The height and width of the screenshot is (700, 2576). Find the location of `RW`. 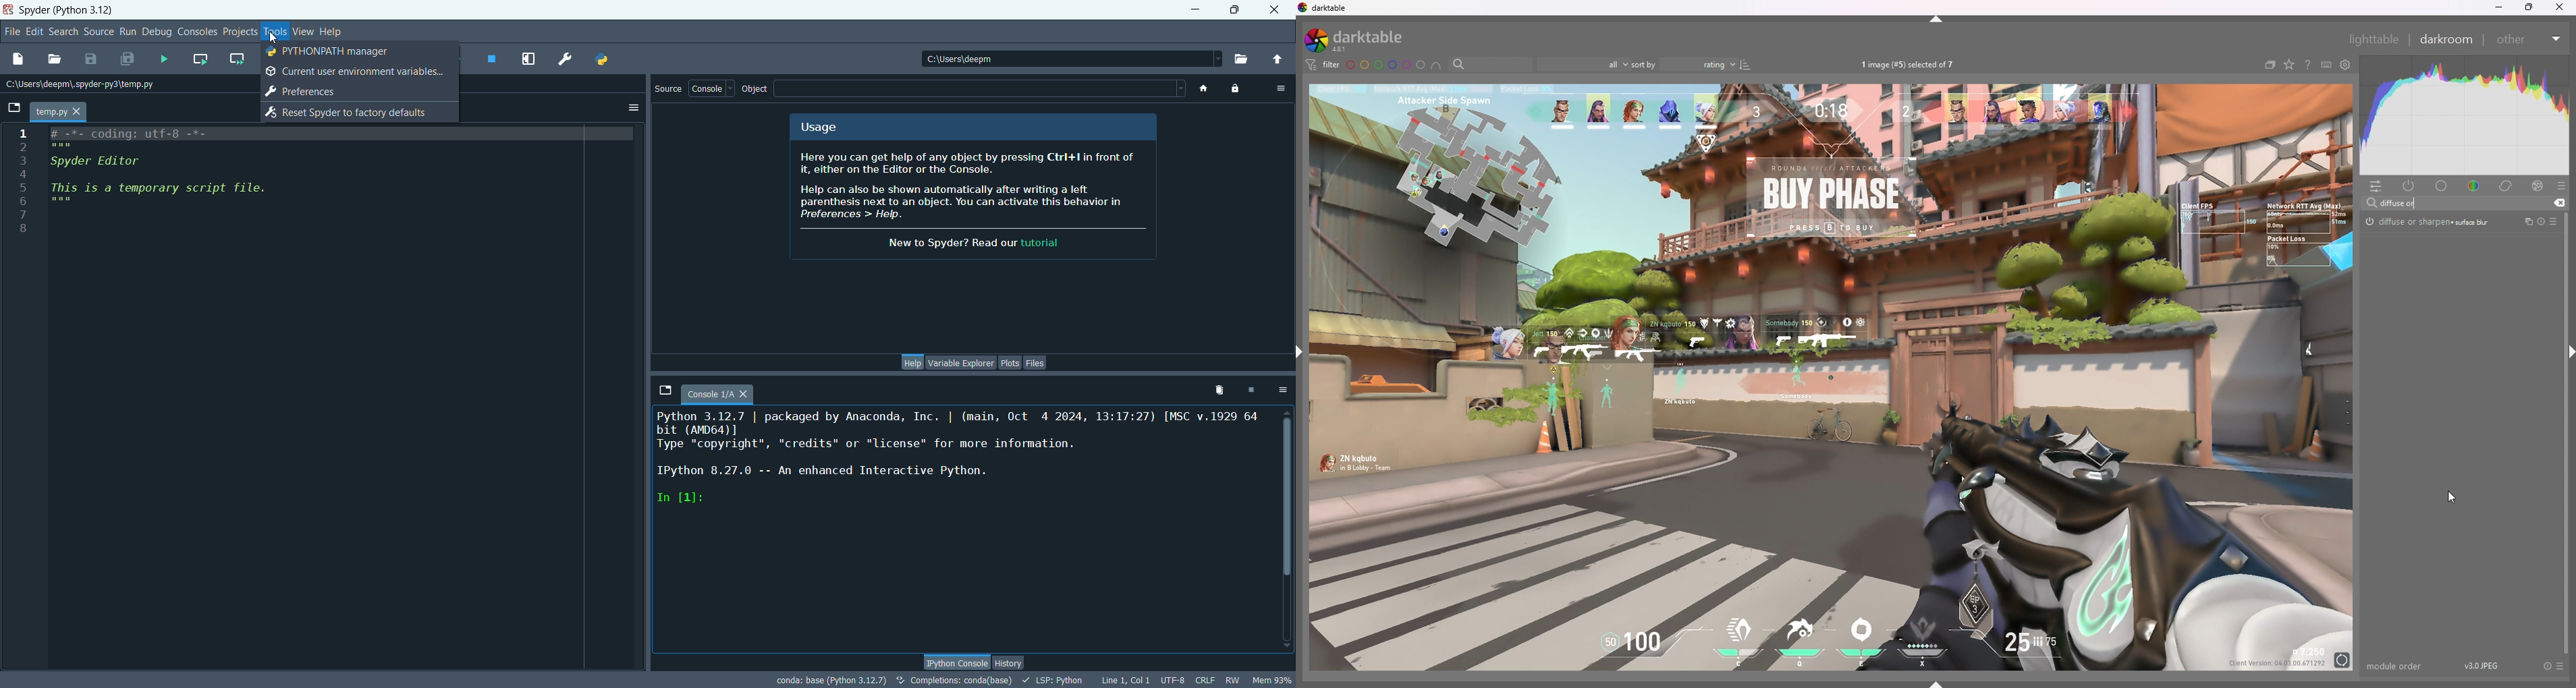

RW is located at coordinates (1232, 681).